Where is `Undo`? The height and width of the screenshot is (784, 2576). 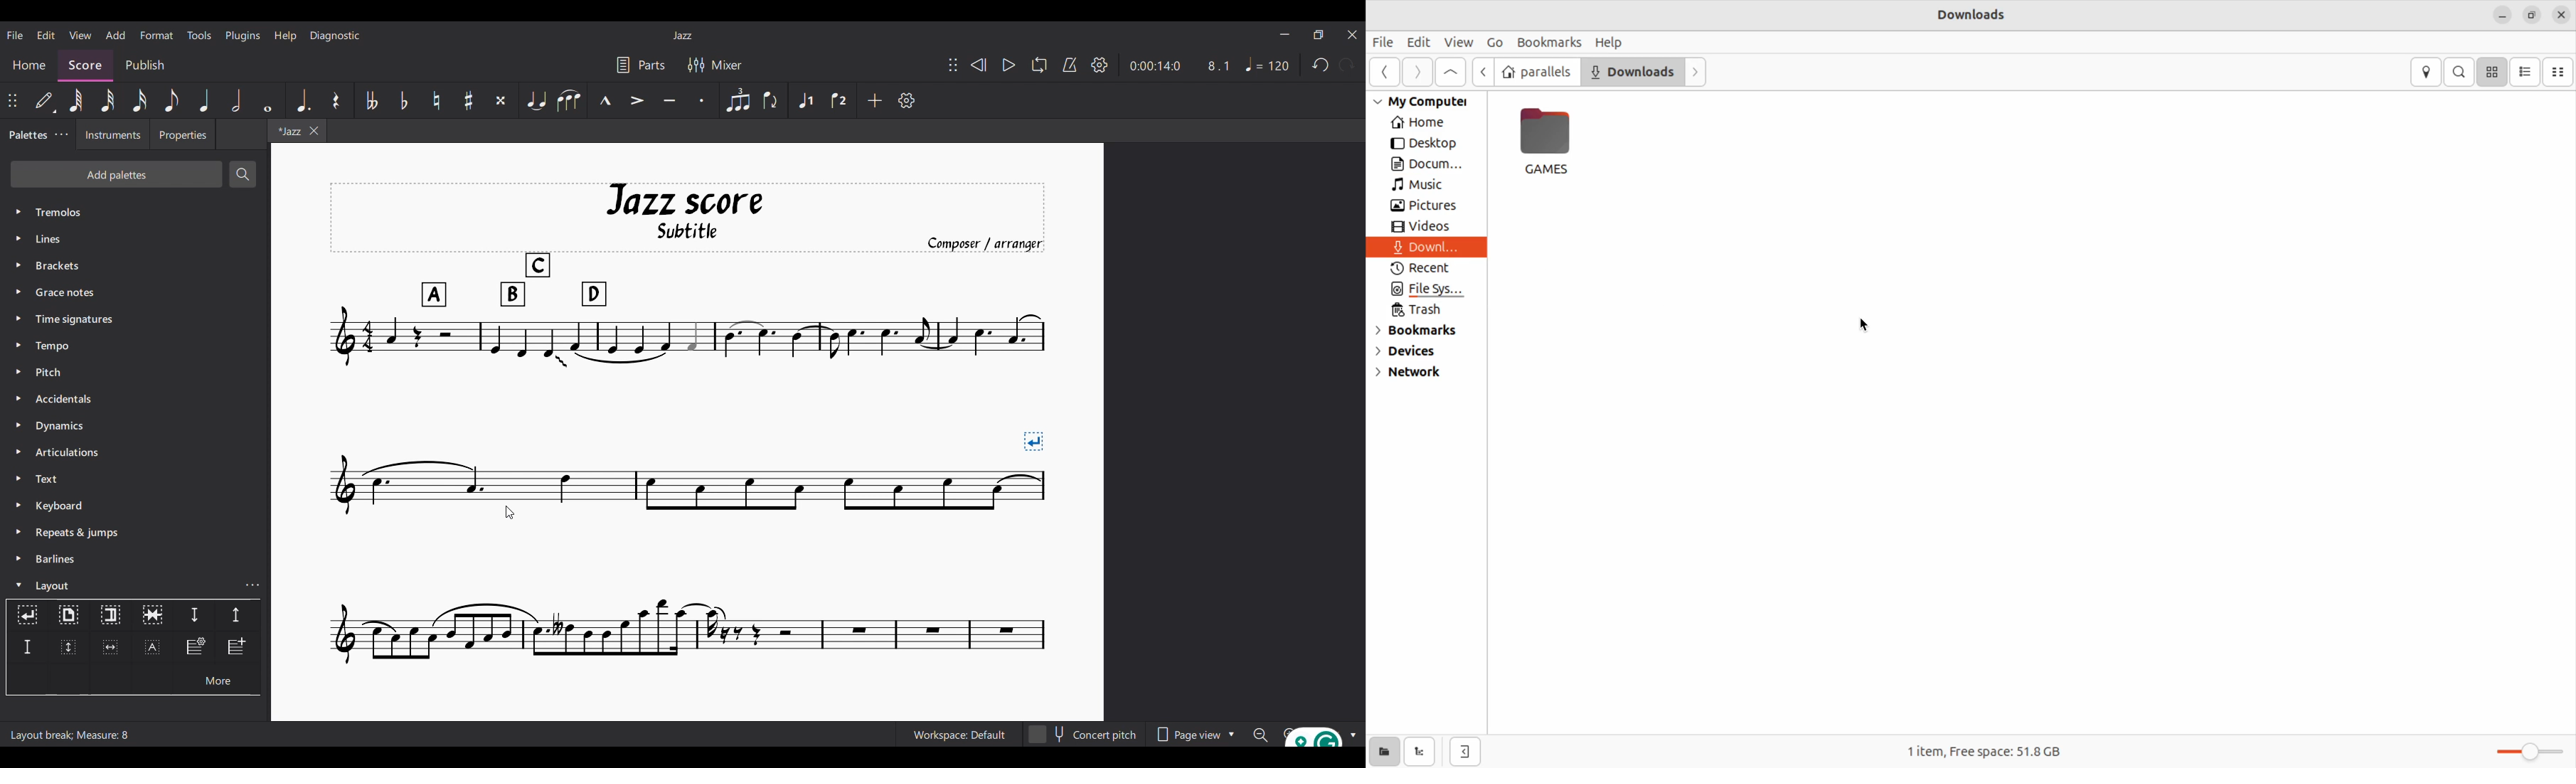
Undo is located at coordinates (1321, 65).